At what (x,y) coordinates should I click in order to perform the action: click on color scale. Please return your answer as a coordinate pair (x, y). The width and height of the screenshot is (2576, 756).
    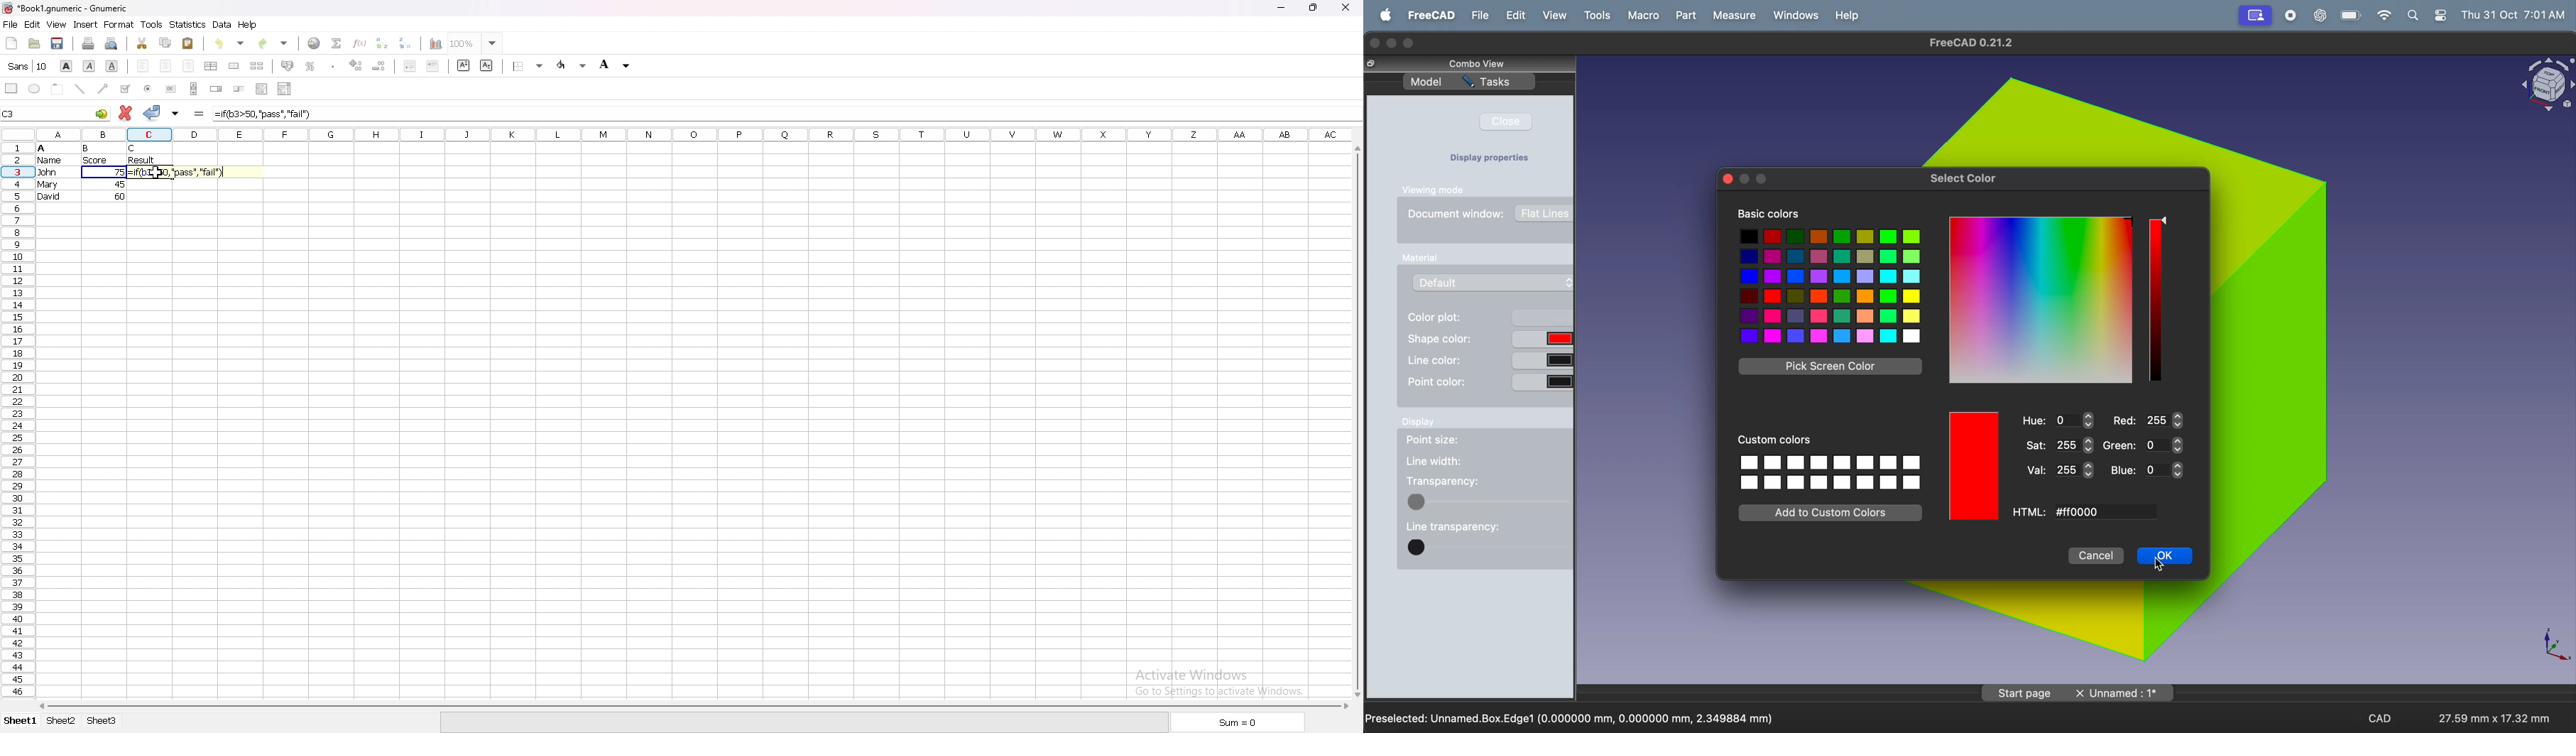
    Looking at the image, I should click on (2158, 300).